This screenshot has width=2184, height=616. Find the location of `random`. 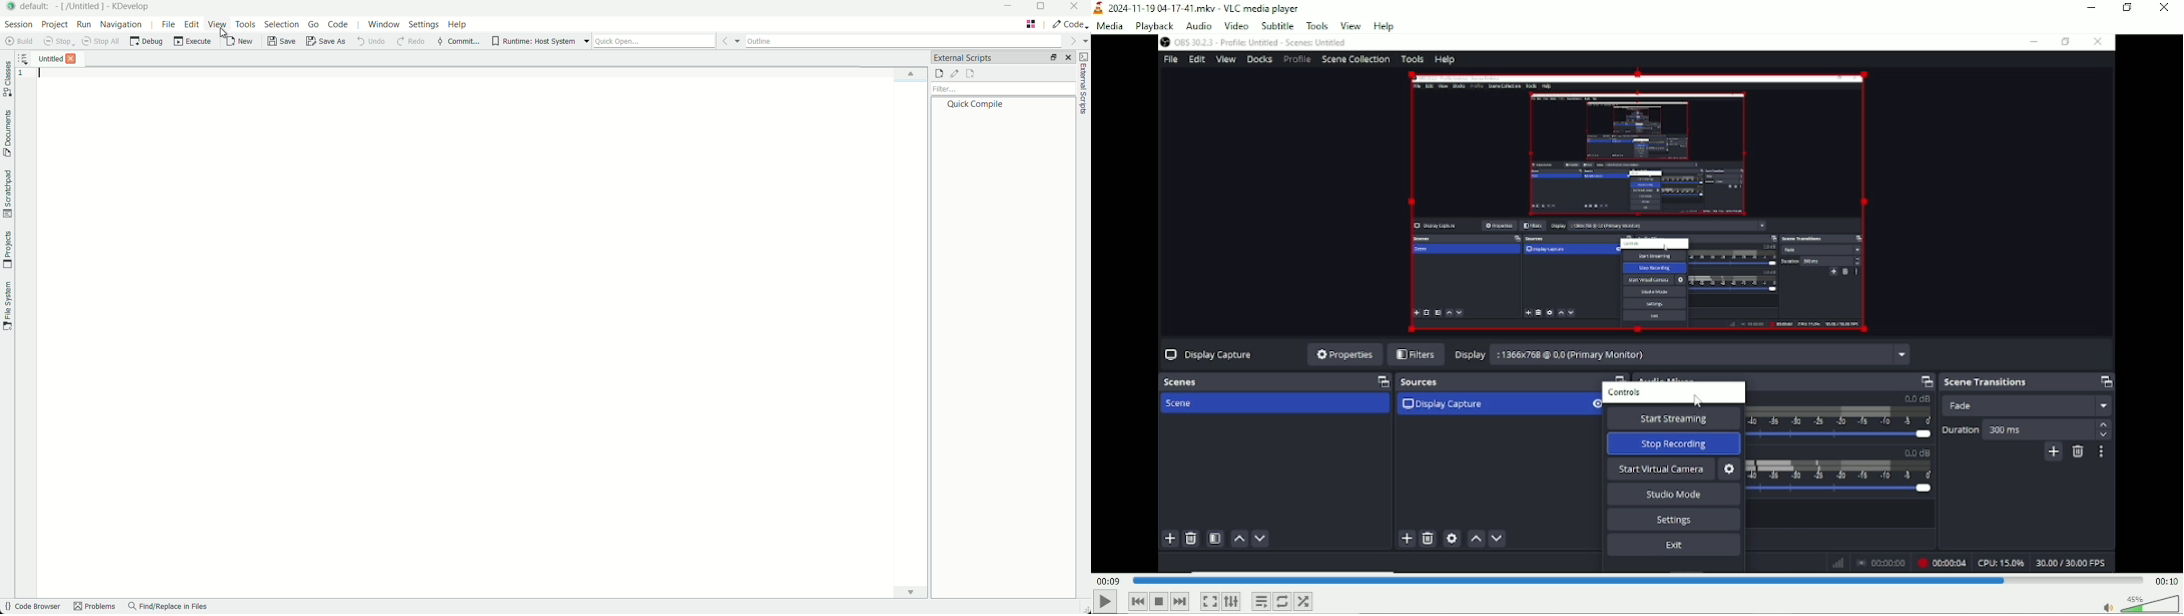

random is located at coordinates (1303, 602).